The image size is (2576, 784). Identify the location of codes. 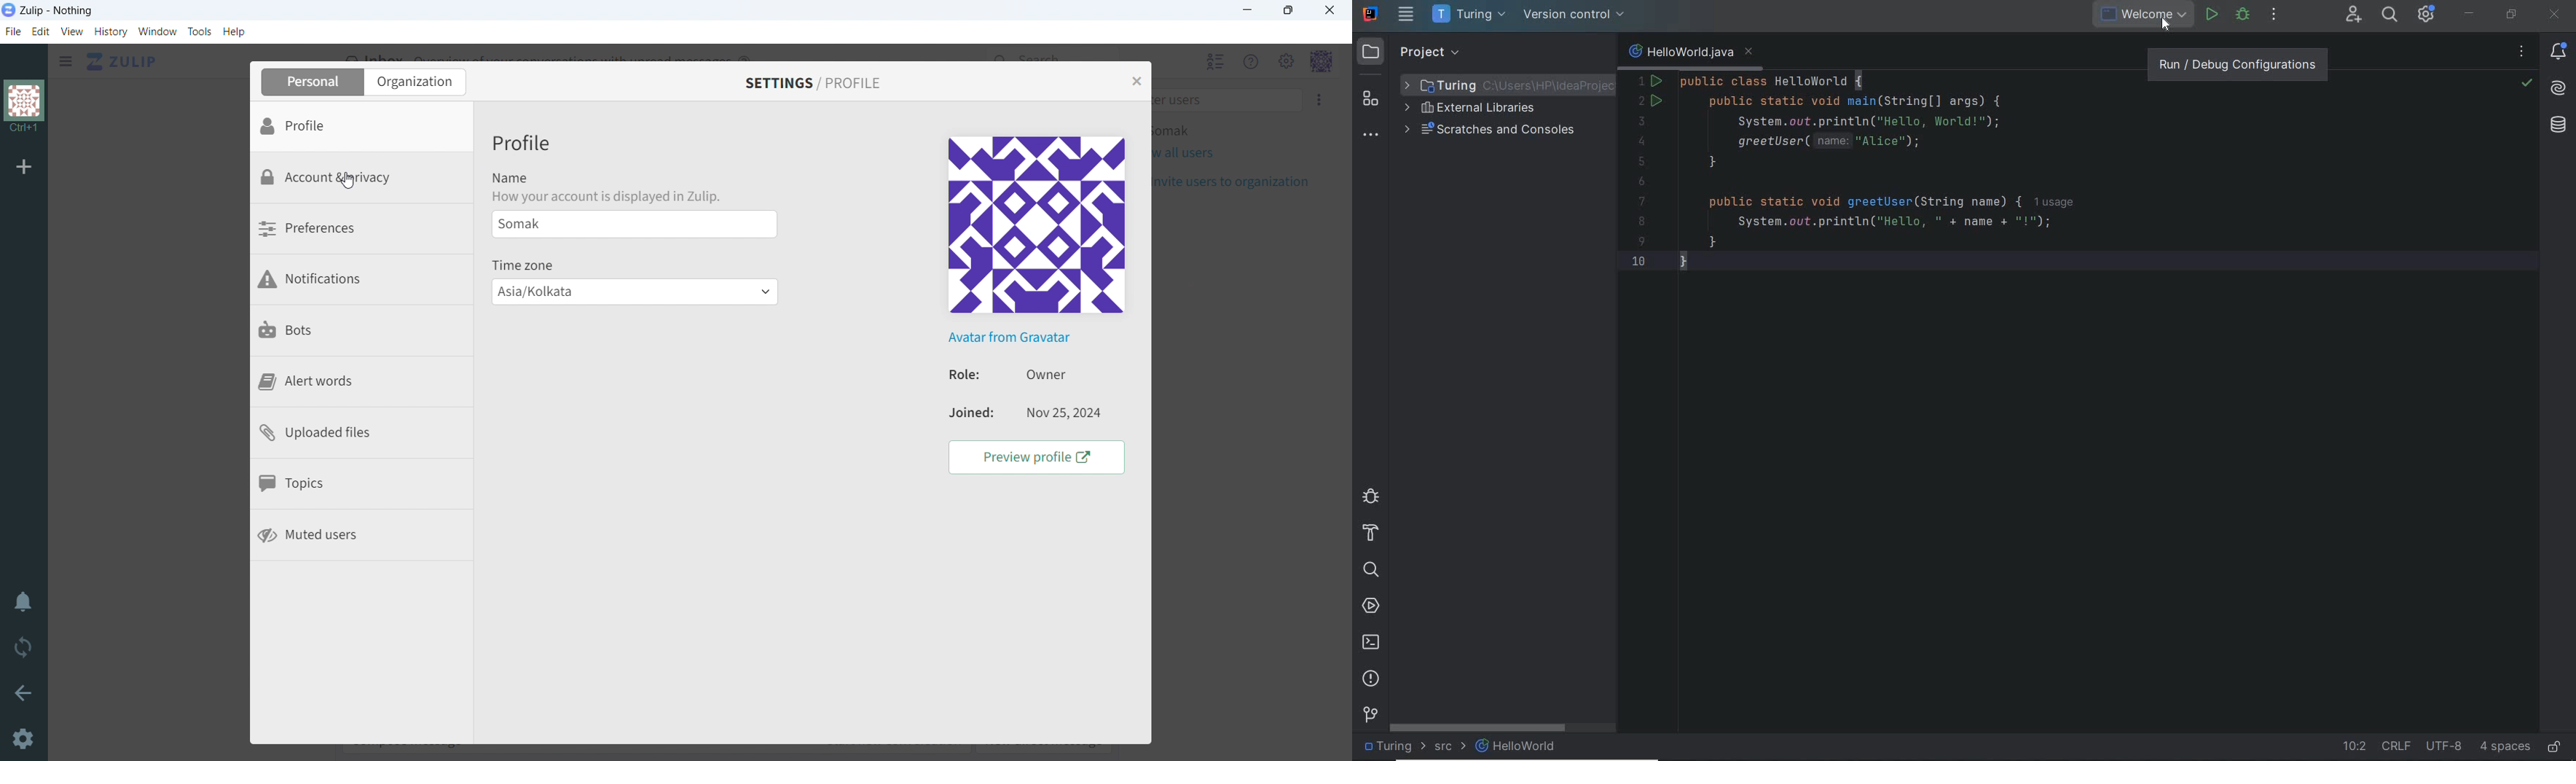
(1979, 173).